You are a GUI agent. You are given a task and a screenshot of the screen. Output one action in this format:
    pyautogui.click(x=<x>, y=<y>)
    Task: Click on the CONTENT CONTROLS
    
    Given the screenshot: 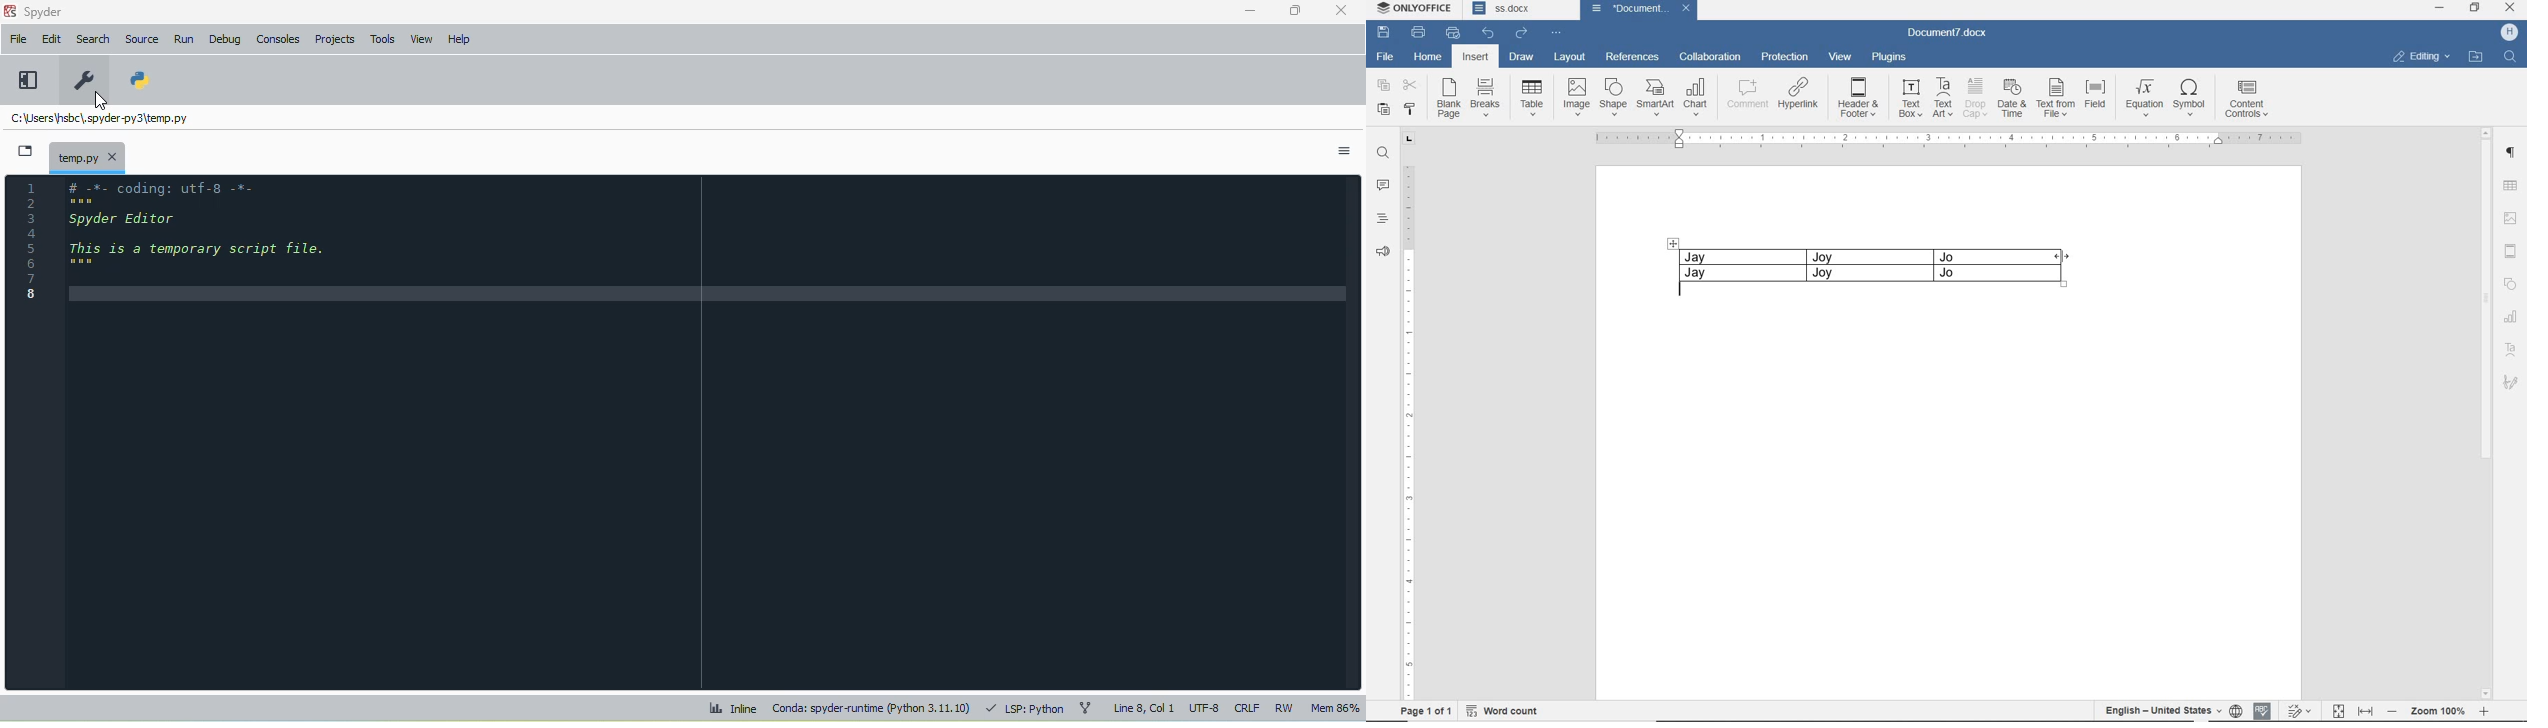 What is the action you would take?
    pyautogui.click(x=2249, y=100)
    